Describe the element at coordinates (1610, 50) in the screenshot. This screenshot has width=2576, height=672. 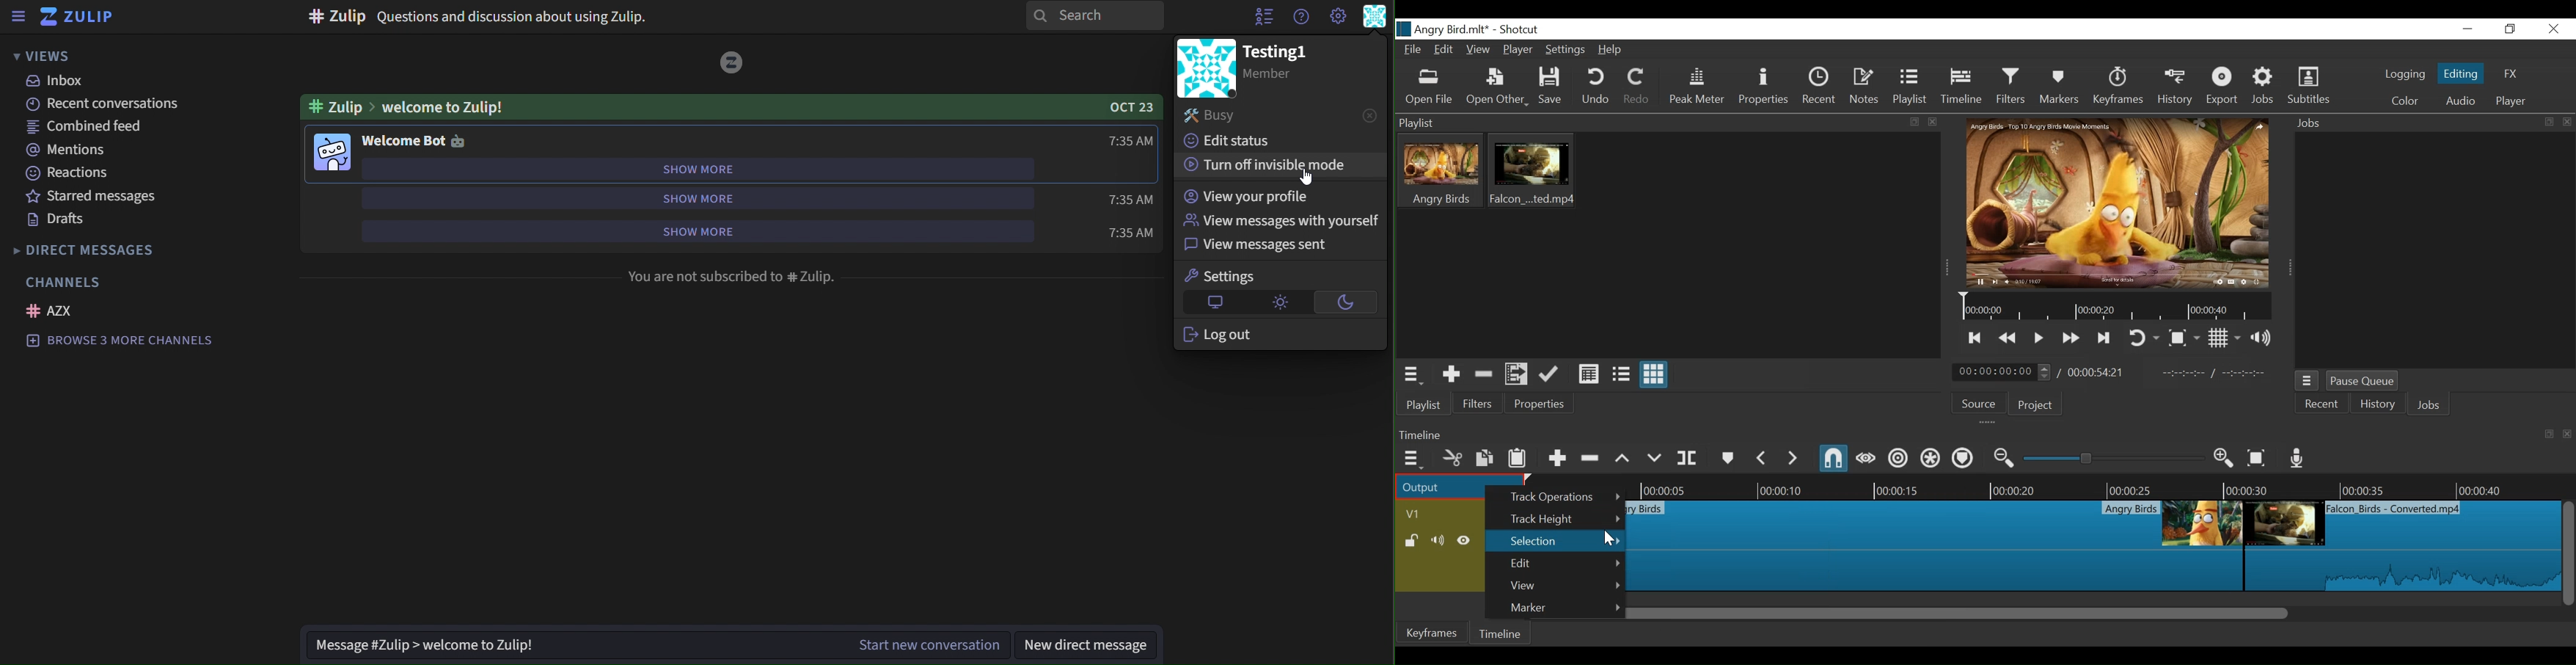
I see `Help` at that location.